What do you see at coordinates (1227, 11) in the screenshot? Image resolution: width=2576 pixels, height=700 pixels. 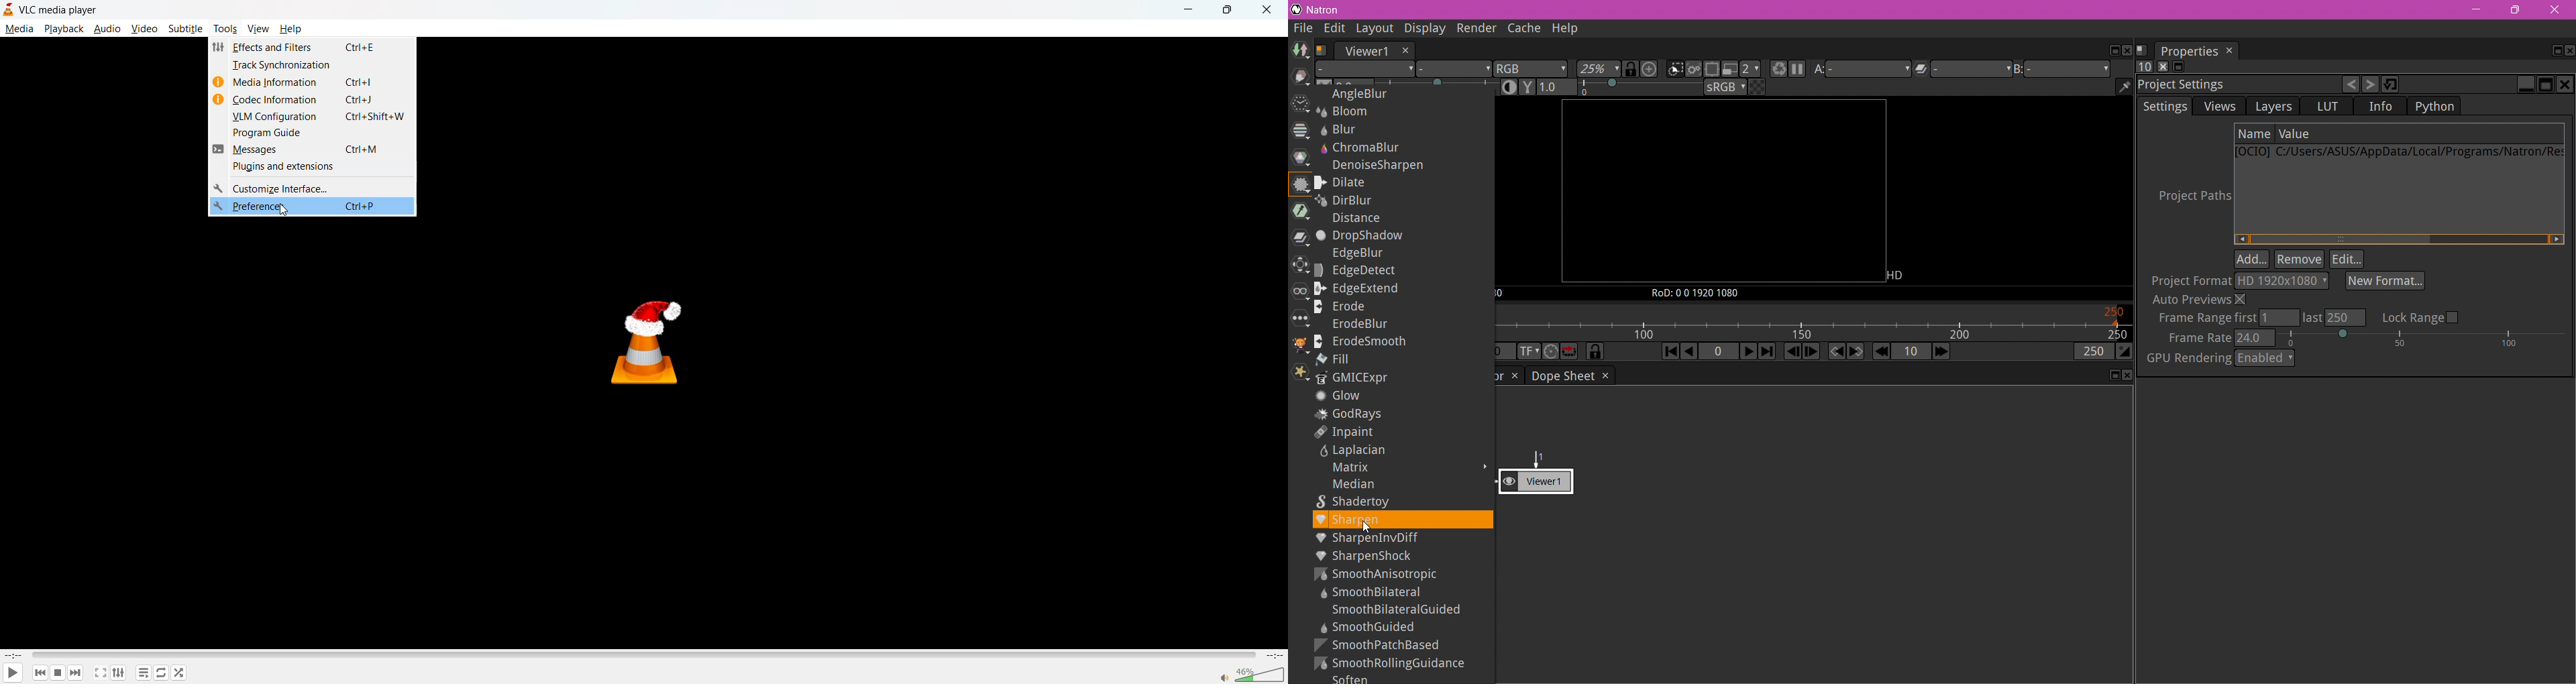 I see `maximize` at bounding box center [1227, 11].